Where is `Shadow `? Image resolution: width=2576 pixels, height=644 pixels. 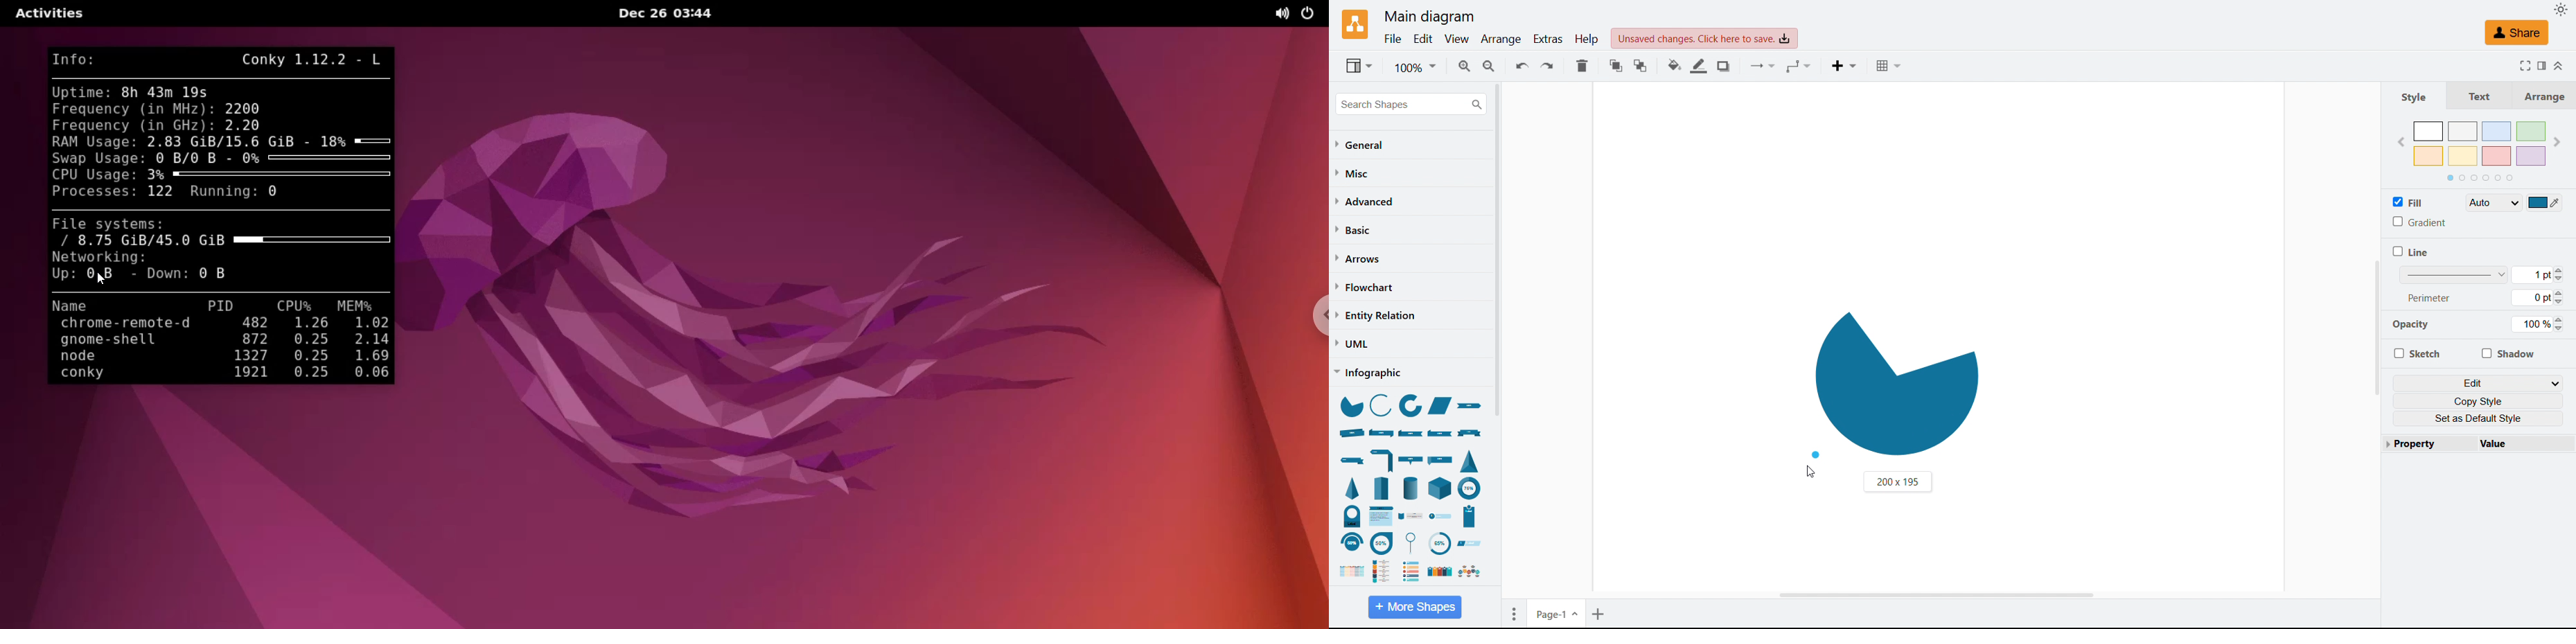 Shadow  is located at coordinates (1726, 66).